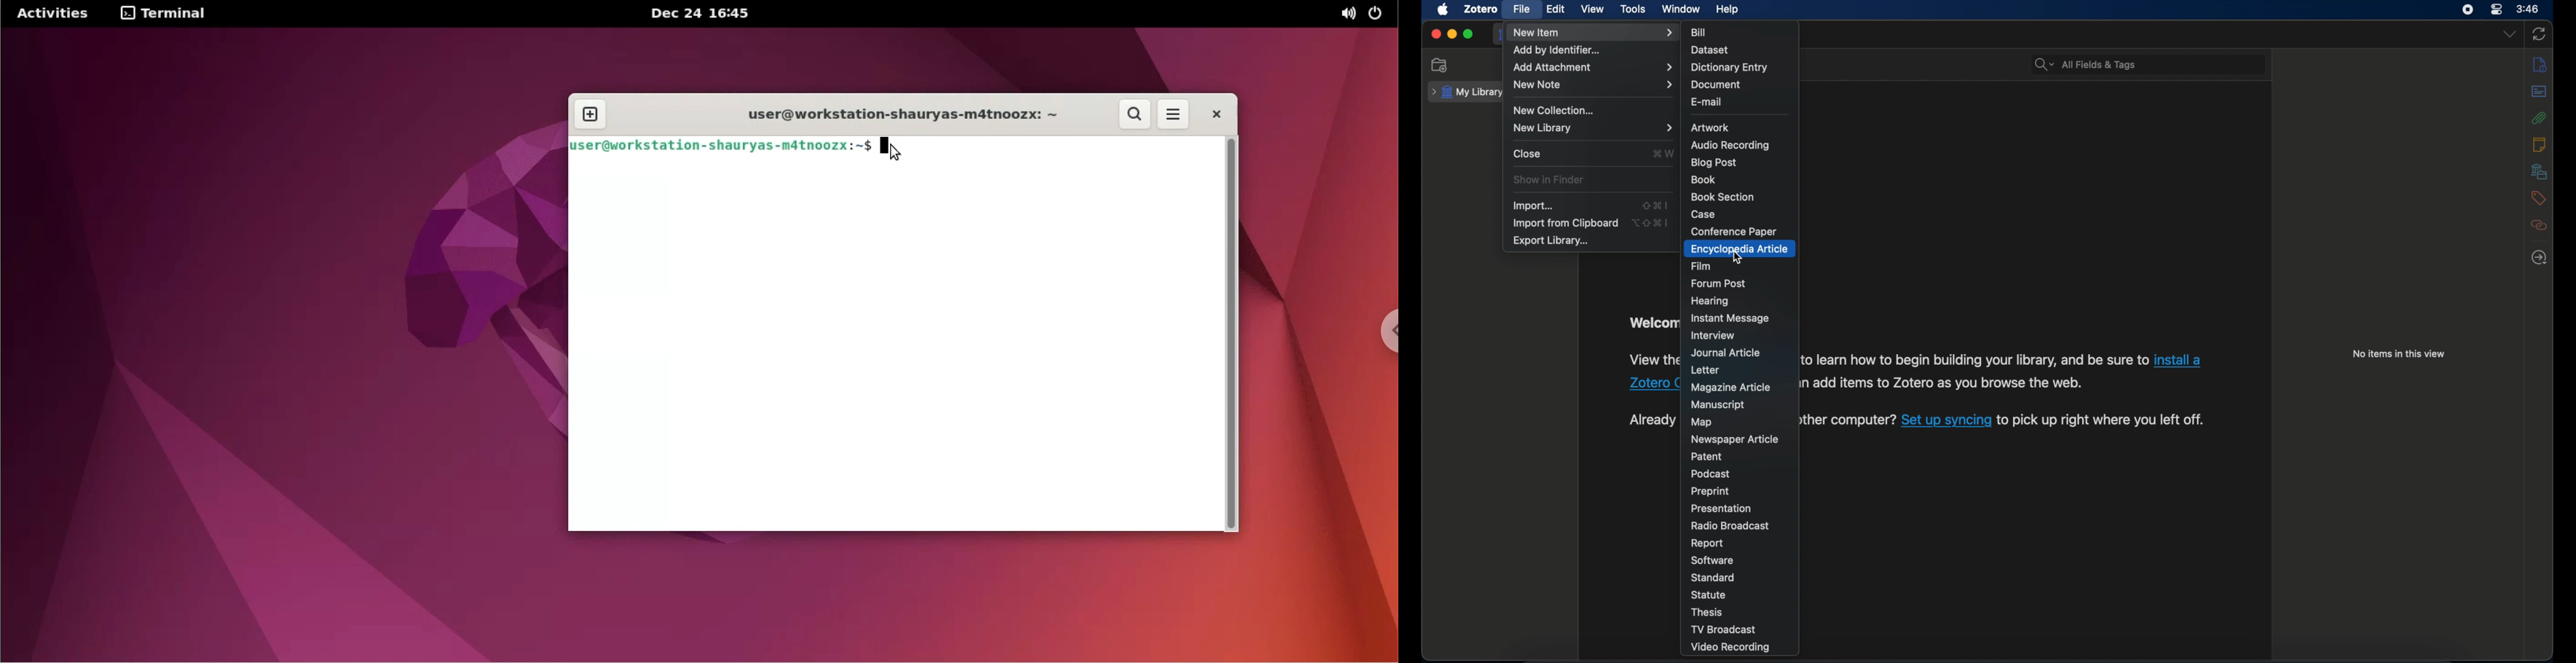 This screenshot has width=2576, height=672. What do you see at coordinates (1557, 50) in the screenshot?
I see `add by identifier` at bounding box center [1557, 50].